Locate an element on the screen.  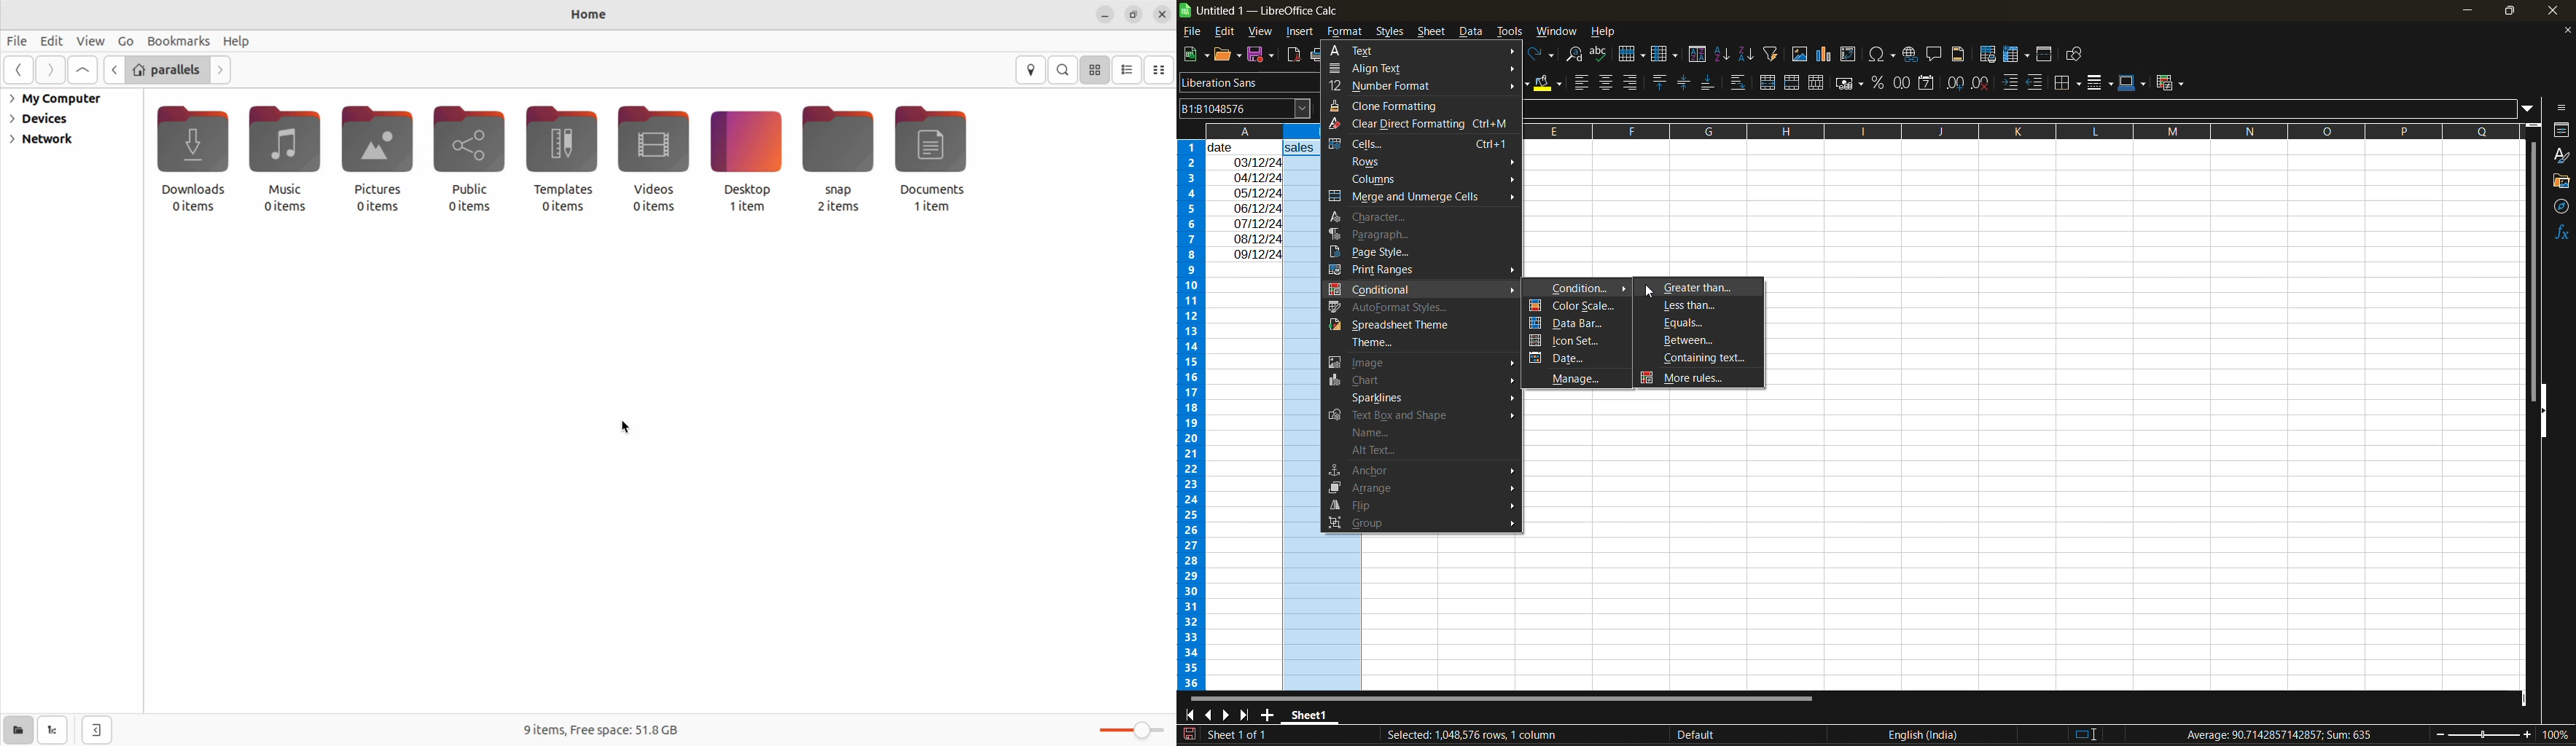
rows is located at coordinates (1435, 162).